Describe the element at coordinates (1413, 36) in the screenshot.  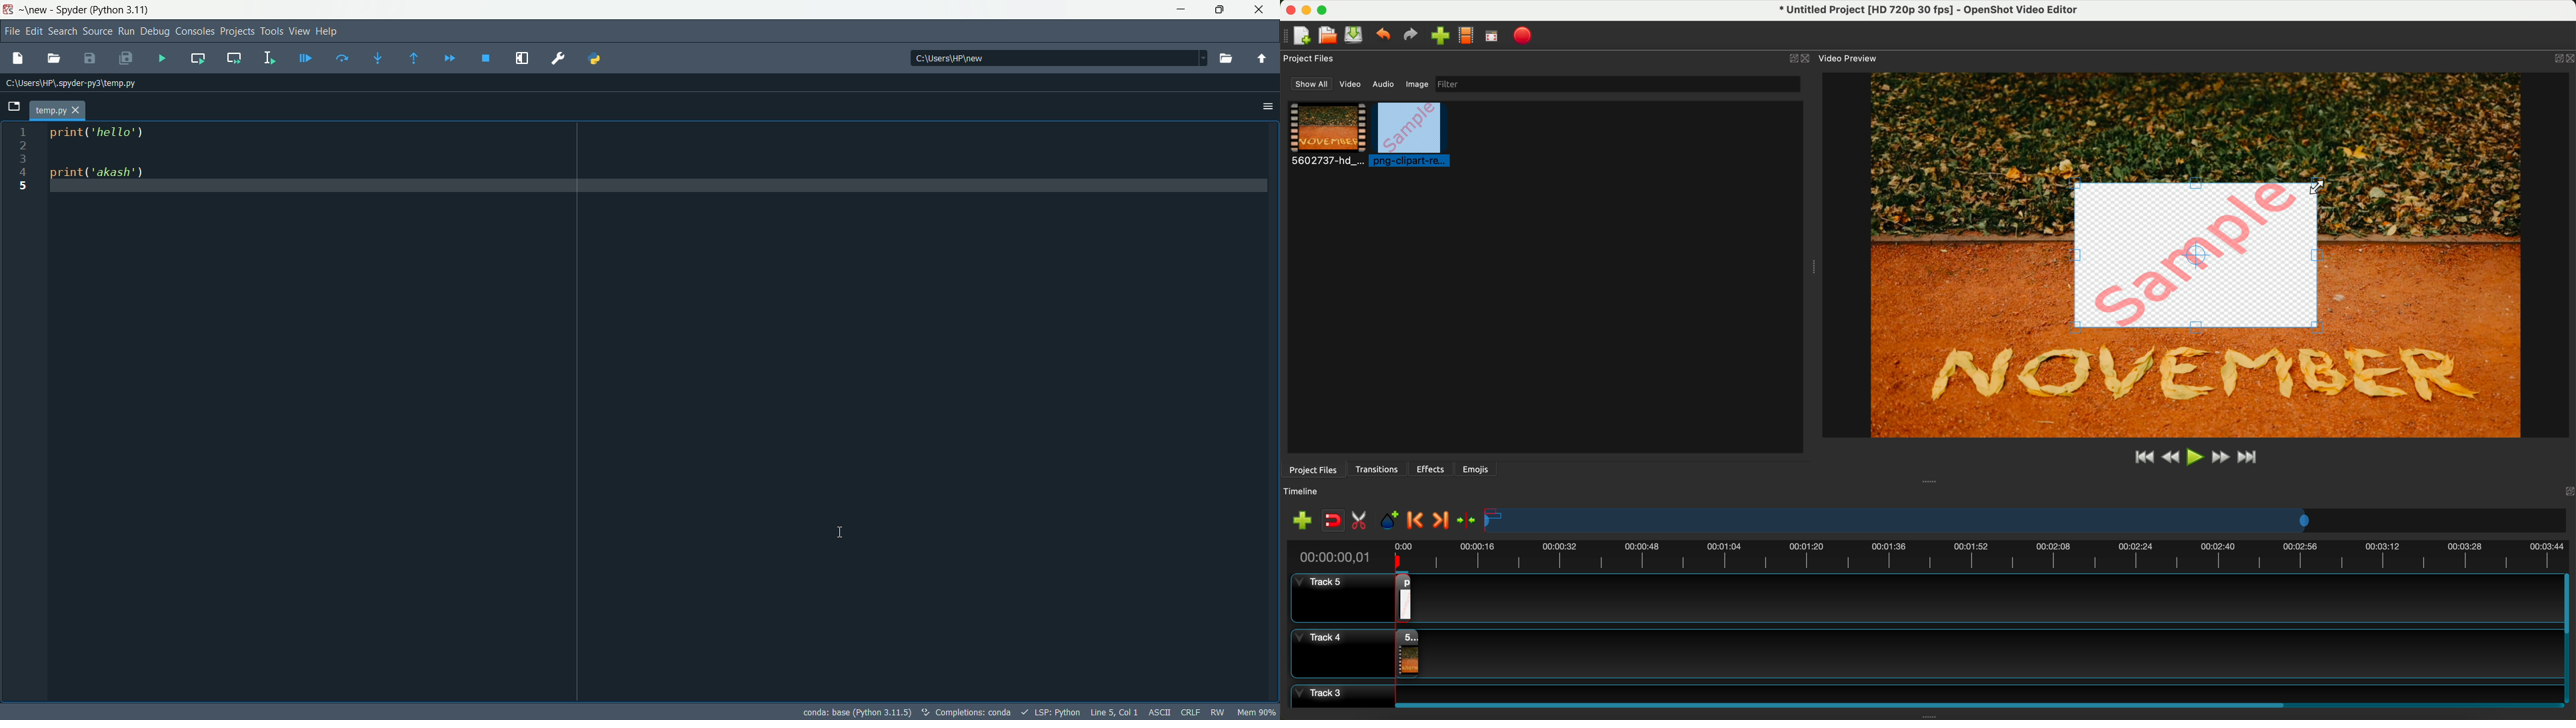
I see `redo` at that location.